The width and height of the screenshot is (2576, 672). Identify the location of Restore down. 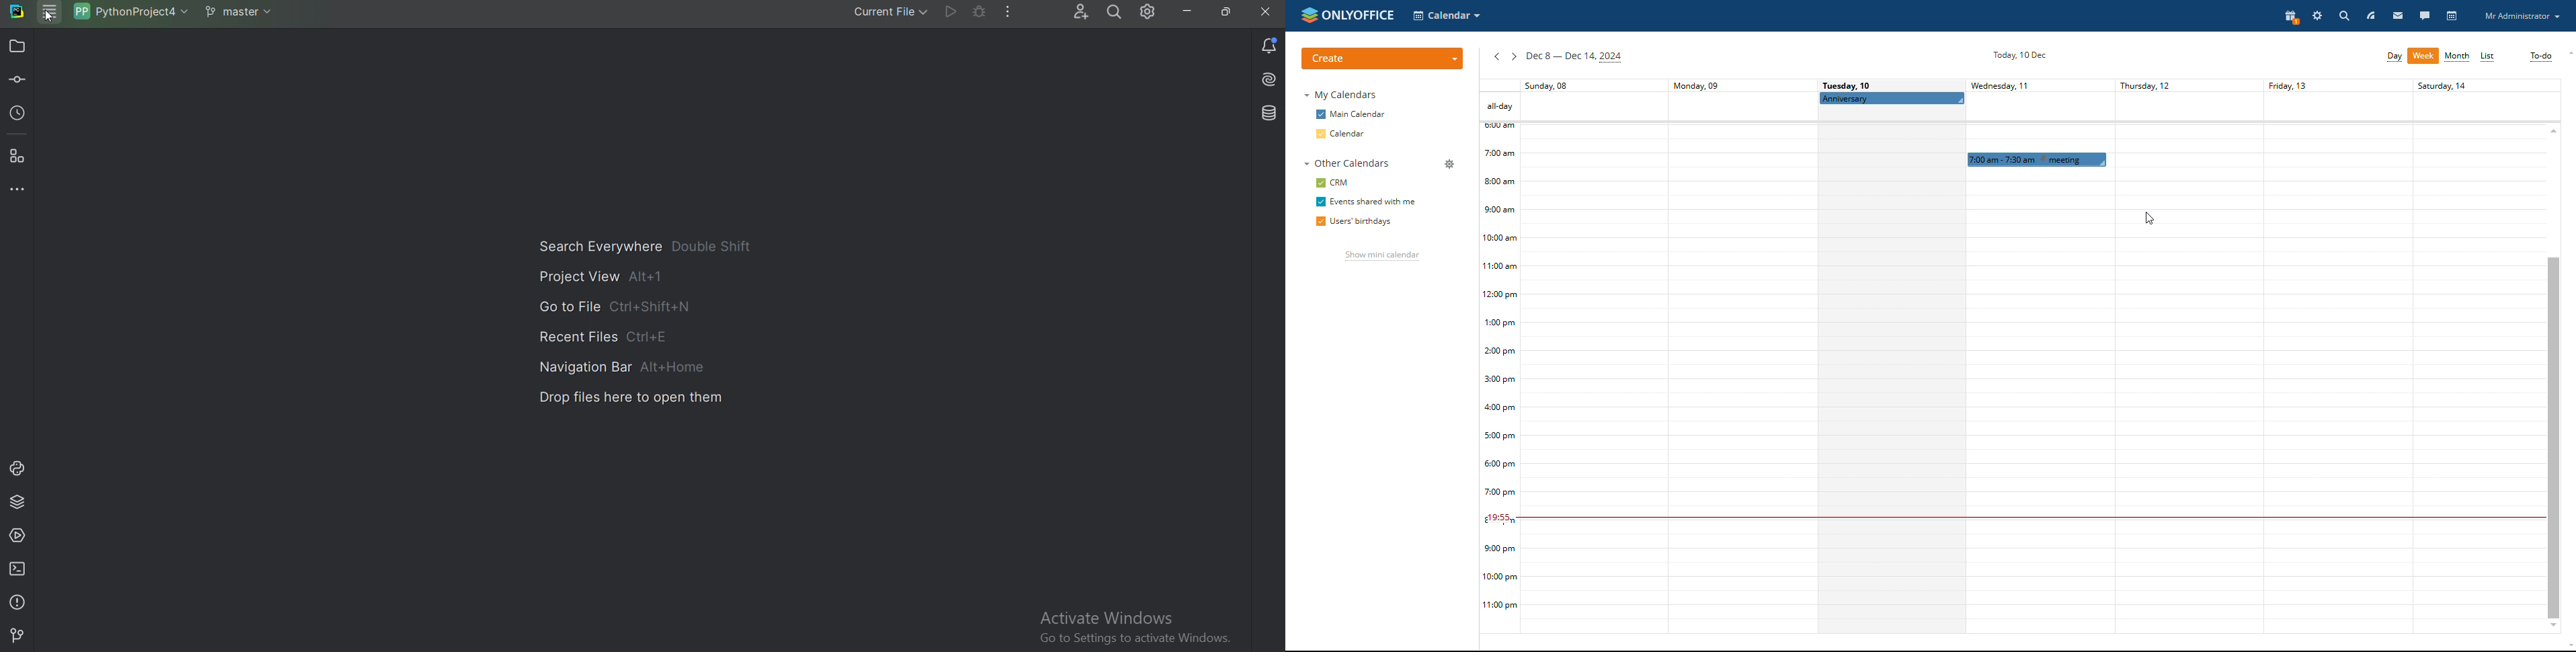
(1227, 13).